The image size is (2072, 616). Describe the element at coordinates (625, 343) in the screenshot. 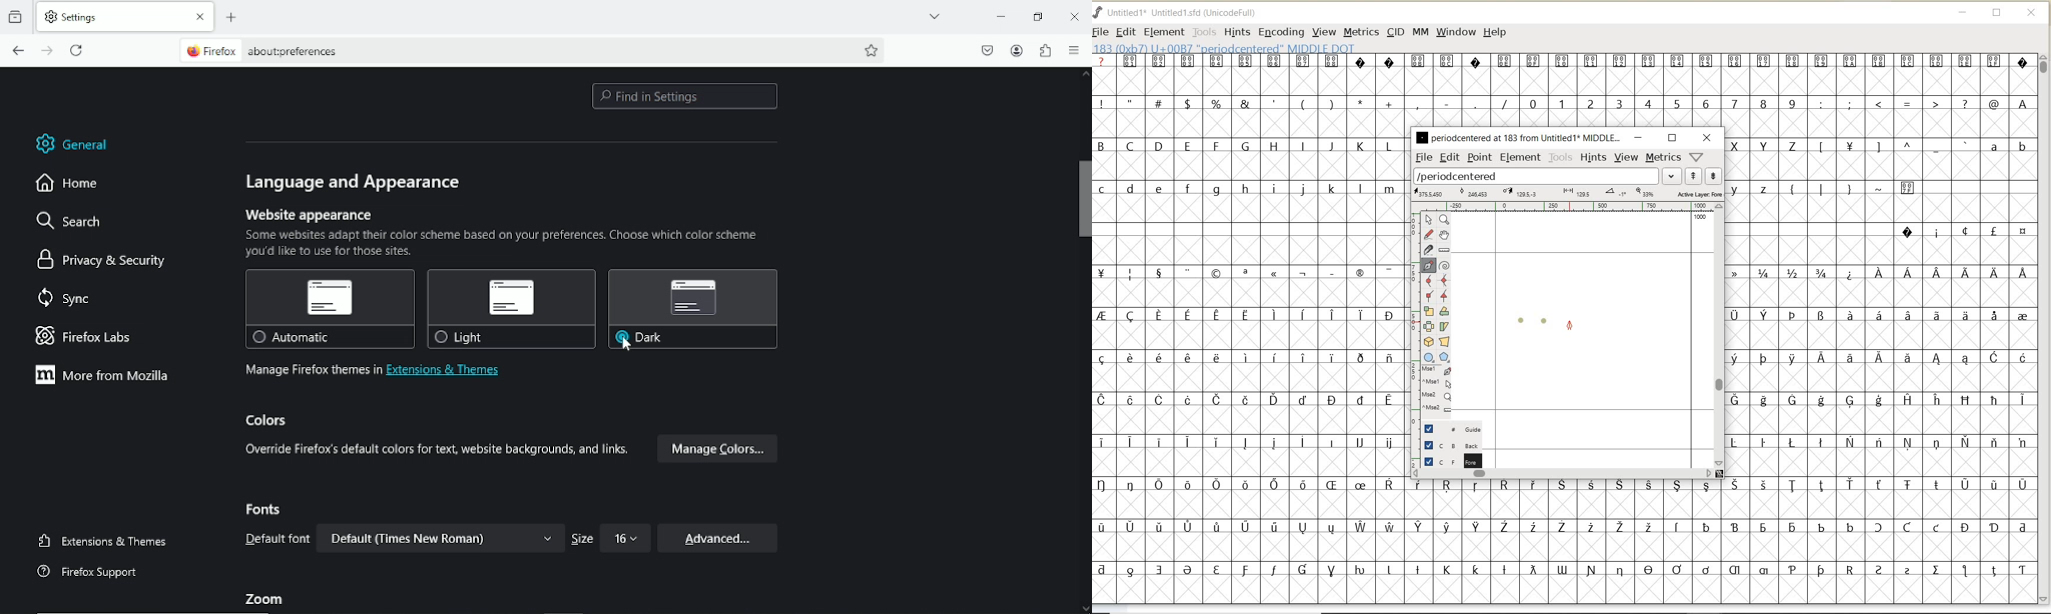

I see `cursor` at that location.